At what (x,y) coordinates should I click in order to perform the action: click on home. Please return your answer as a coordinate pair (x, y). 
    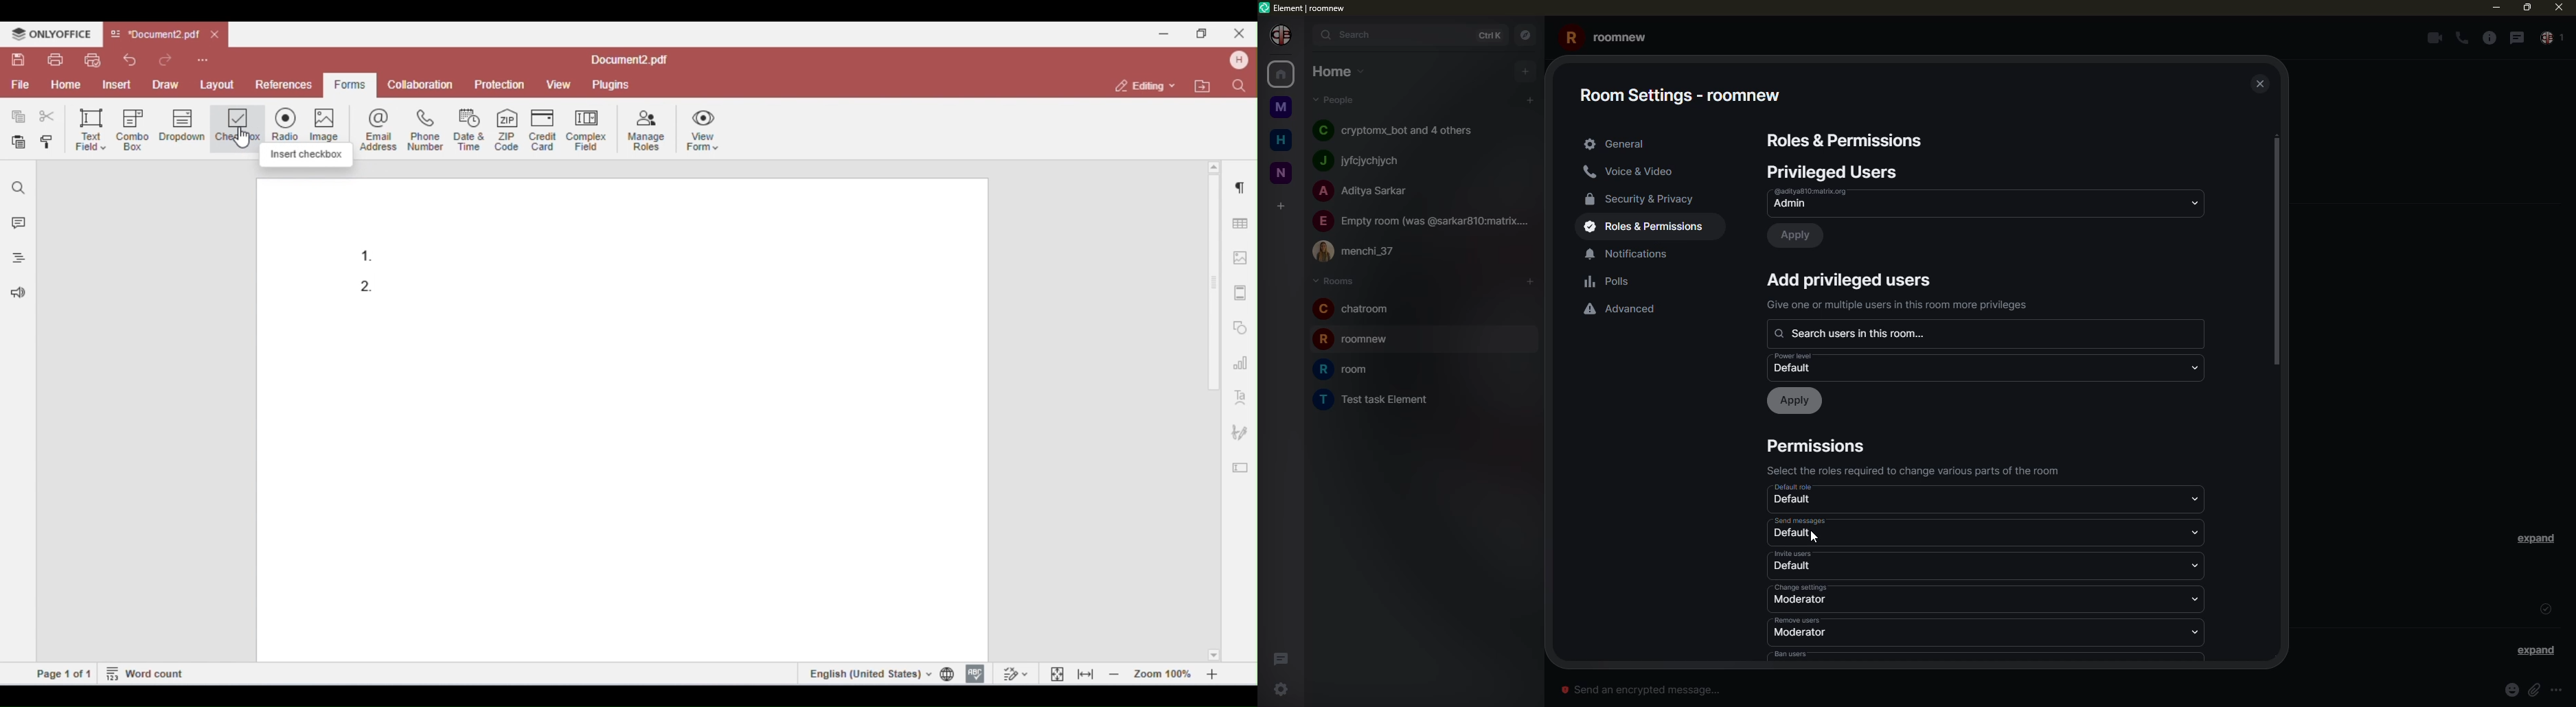
    Looking at the image, I should click on (1281, 140).